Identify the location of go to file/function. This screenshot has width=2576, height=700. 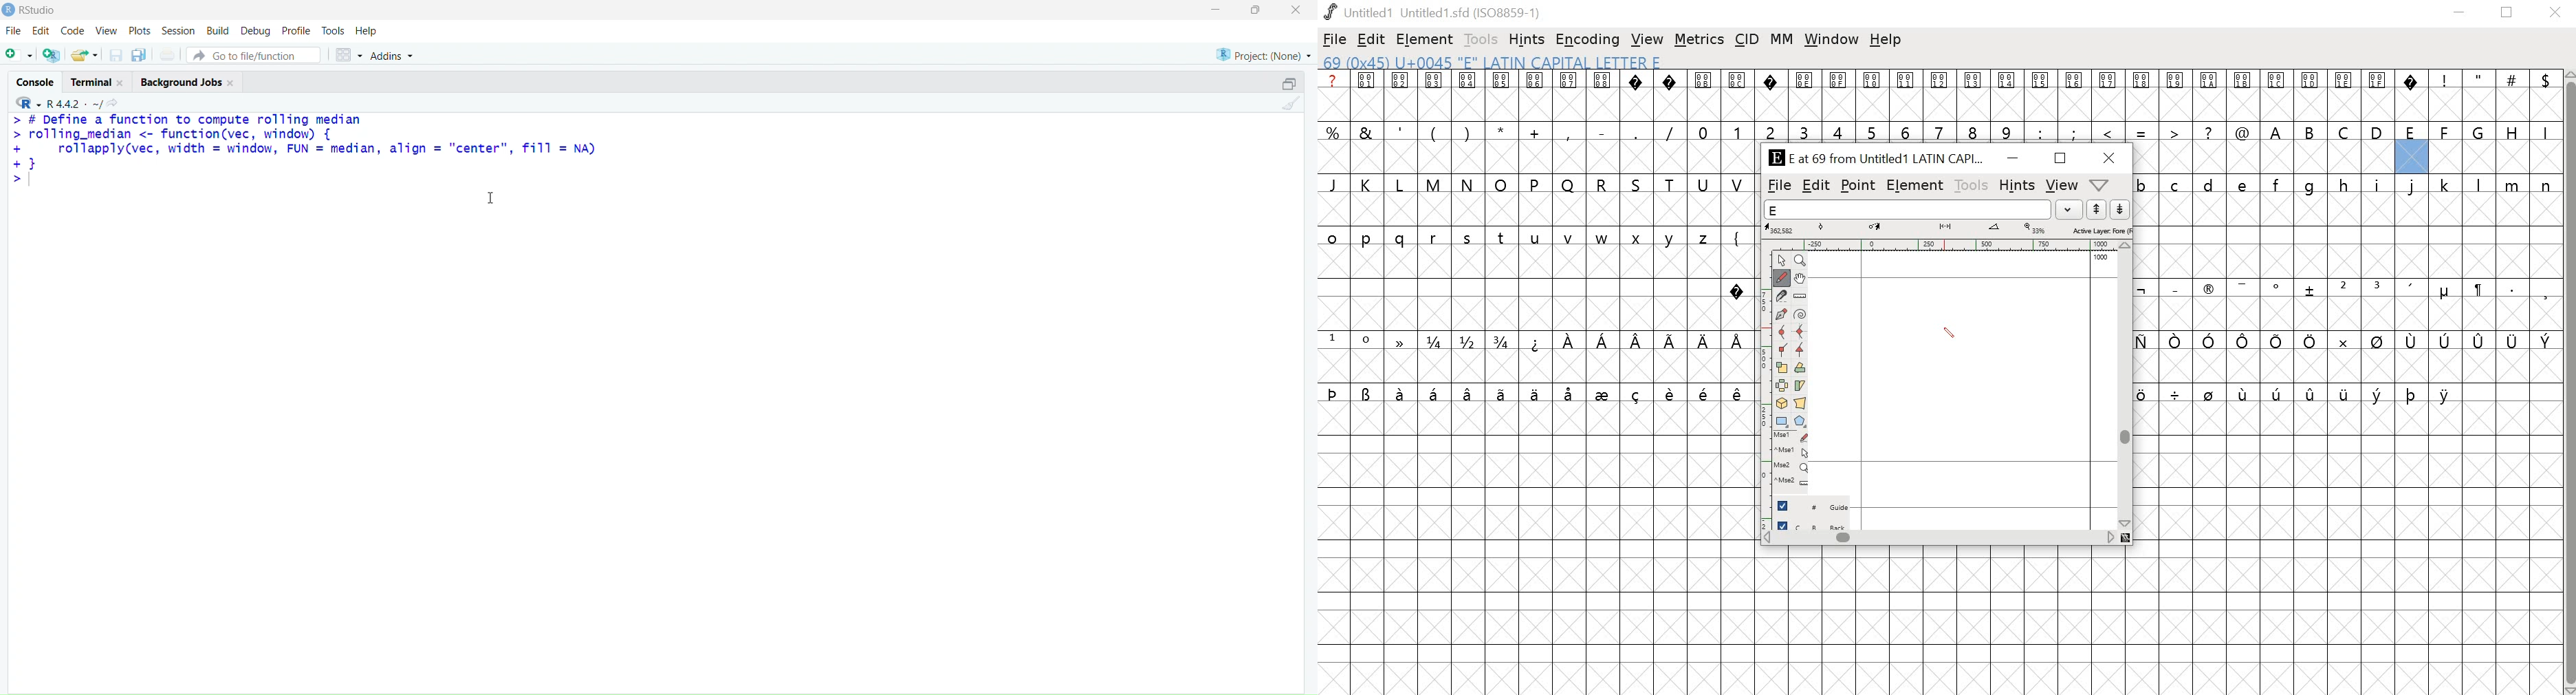
(255, 56).